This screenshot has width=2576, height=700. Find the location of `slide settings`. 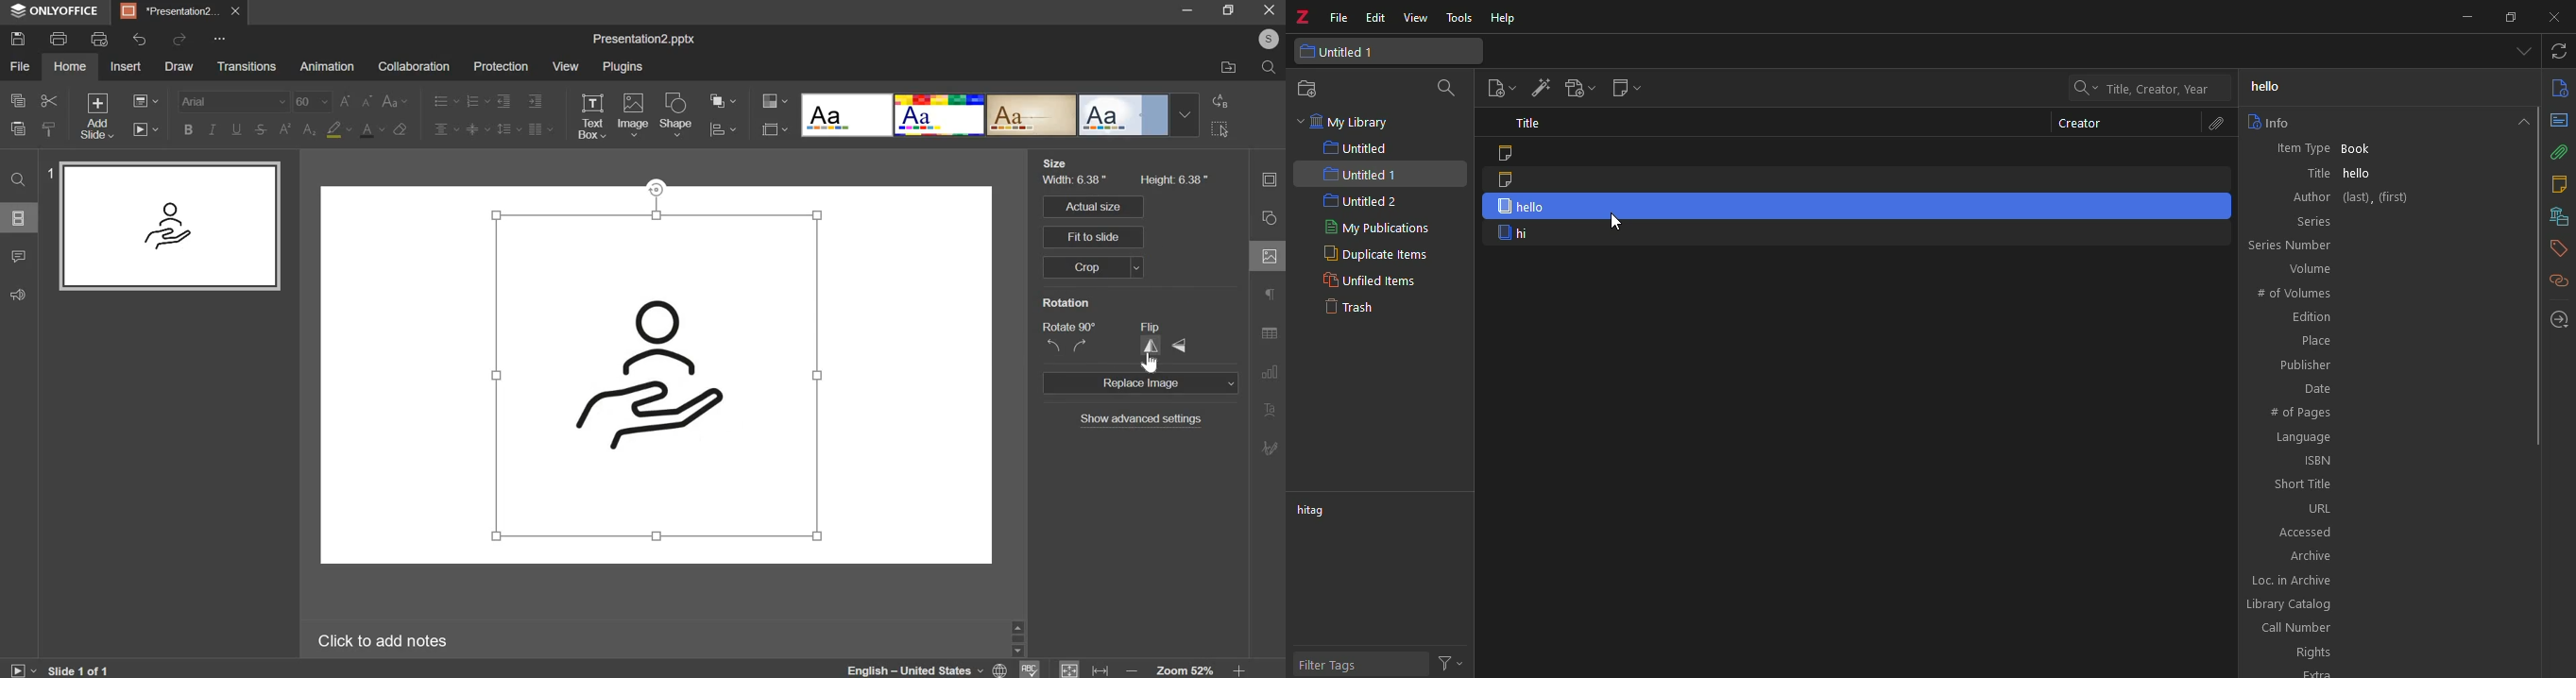

slide settings is located at coordinates (1270, 180).